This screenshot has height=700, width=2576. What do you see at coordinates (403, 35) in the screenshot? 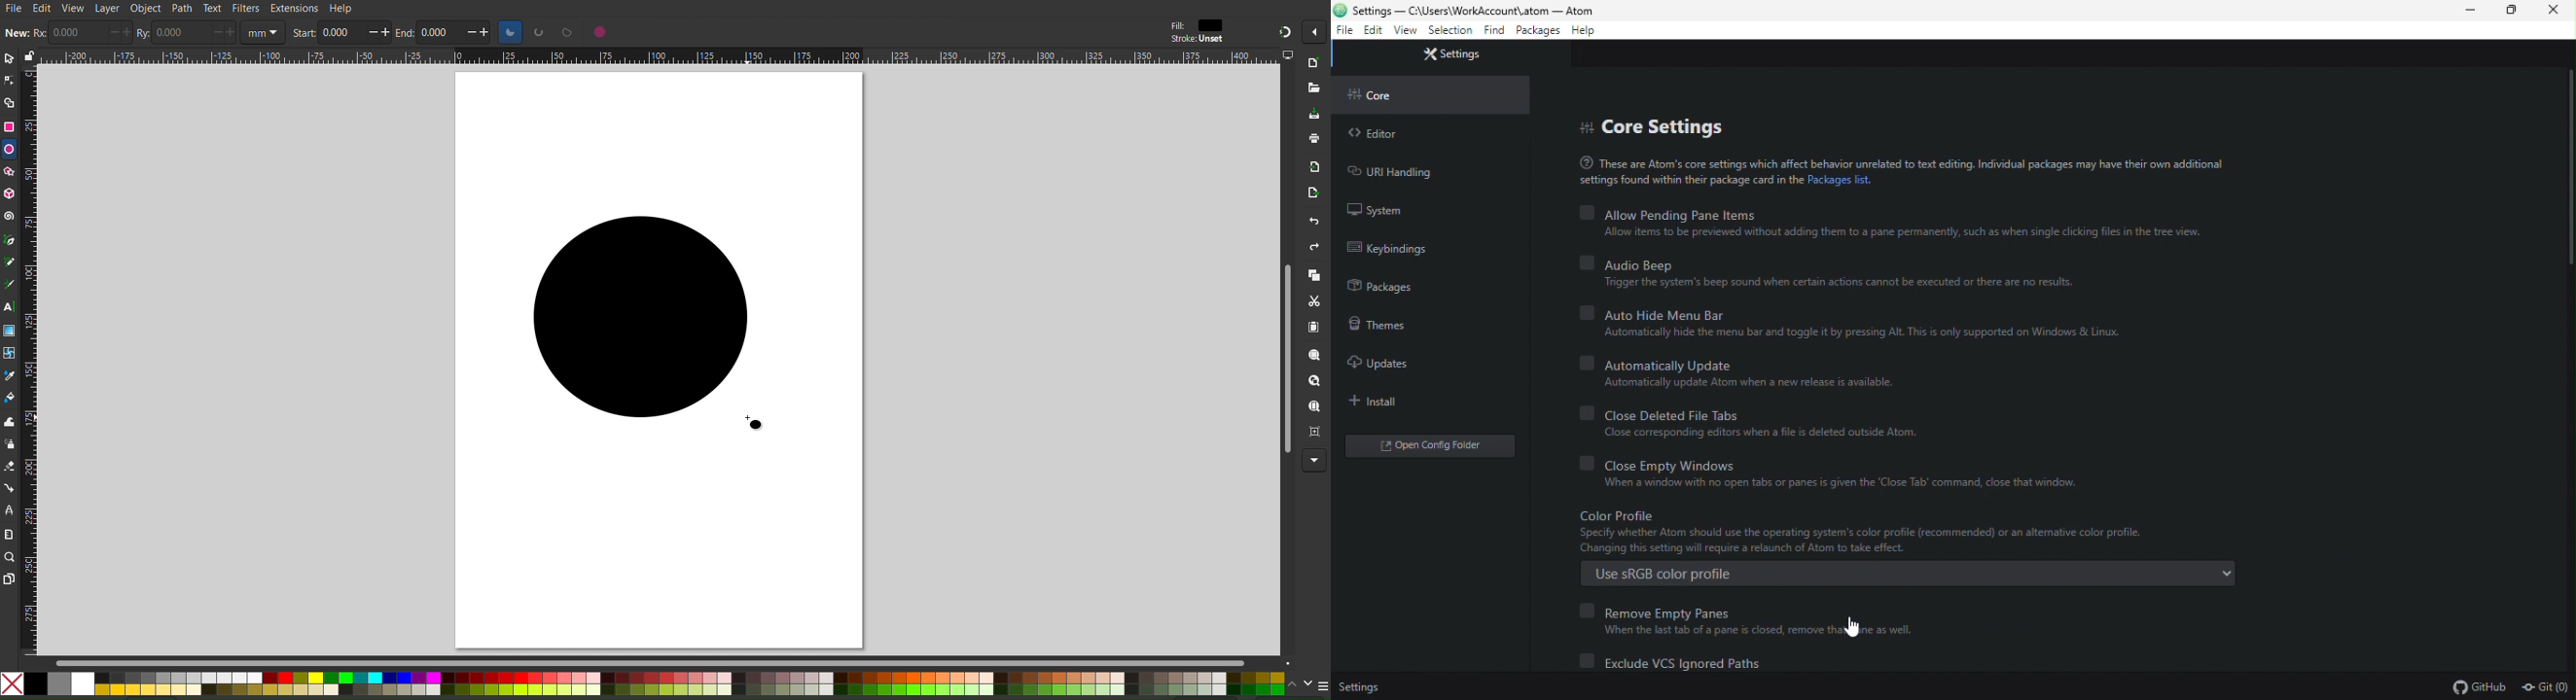
I see `end` at bounding box center [403, 35].